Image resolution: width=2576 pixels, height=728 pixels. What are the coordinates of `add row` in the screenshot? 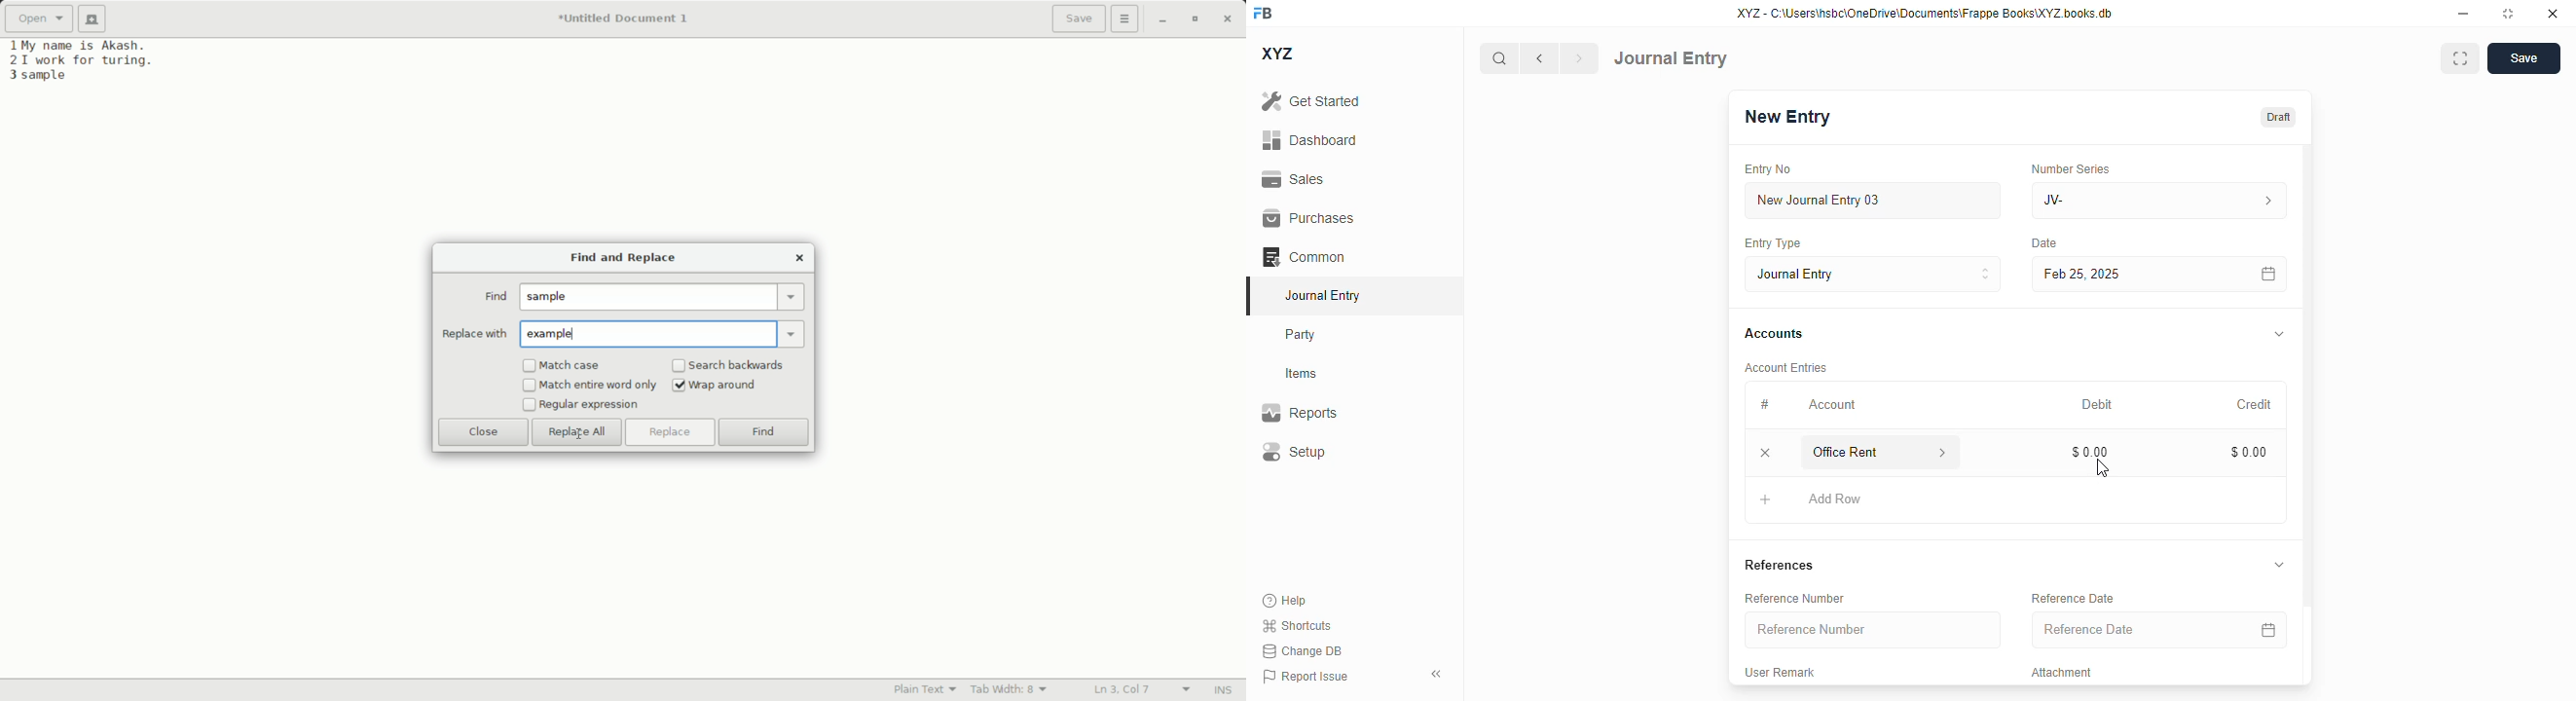 It's located at (1833, 498).